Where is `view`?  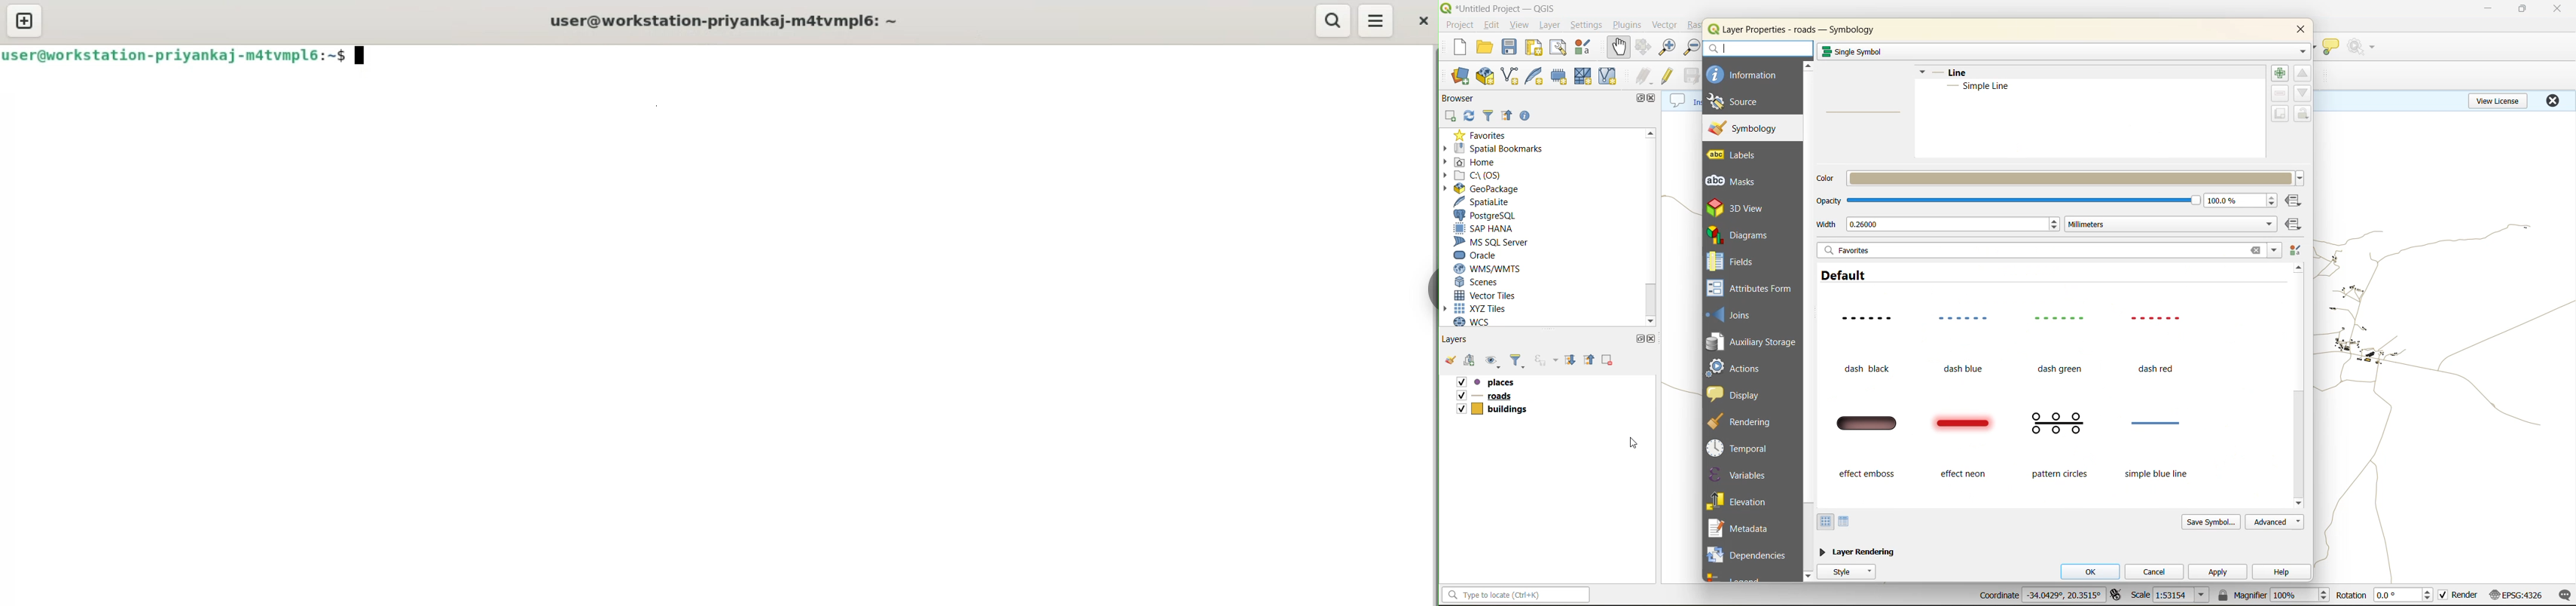
view is located at coordinates (1520, 25).